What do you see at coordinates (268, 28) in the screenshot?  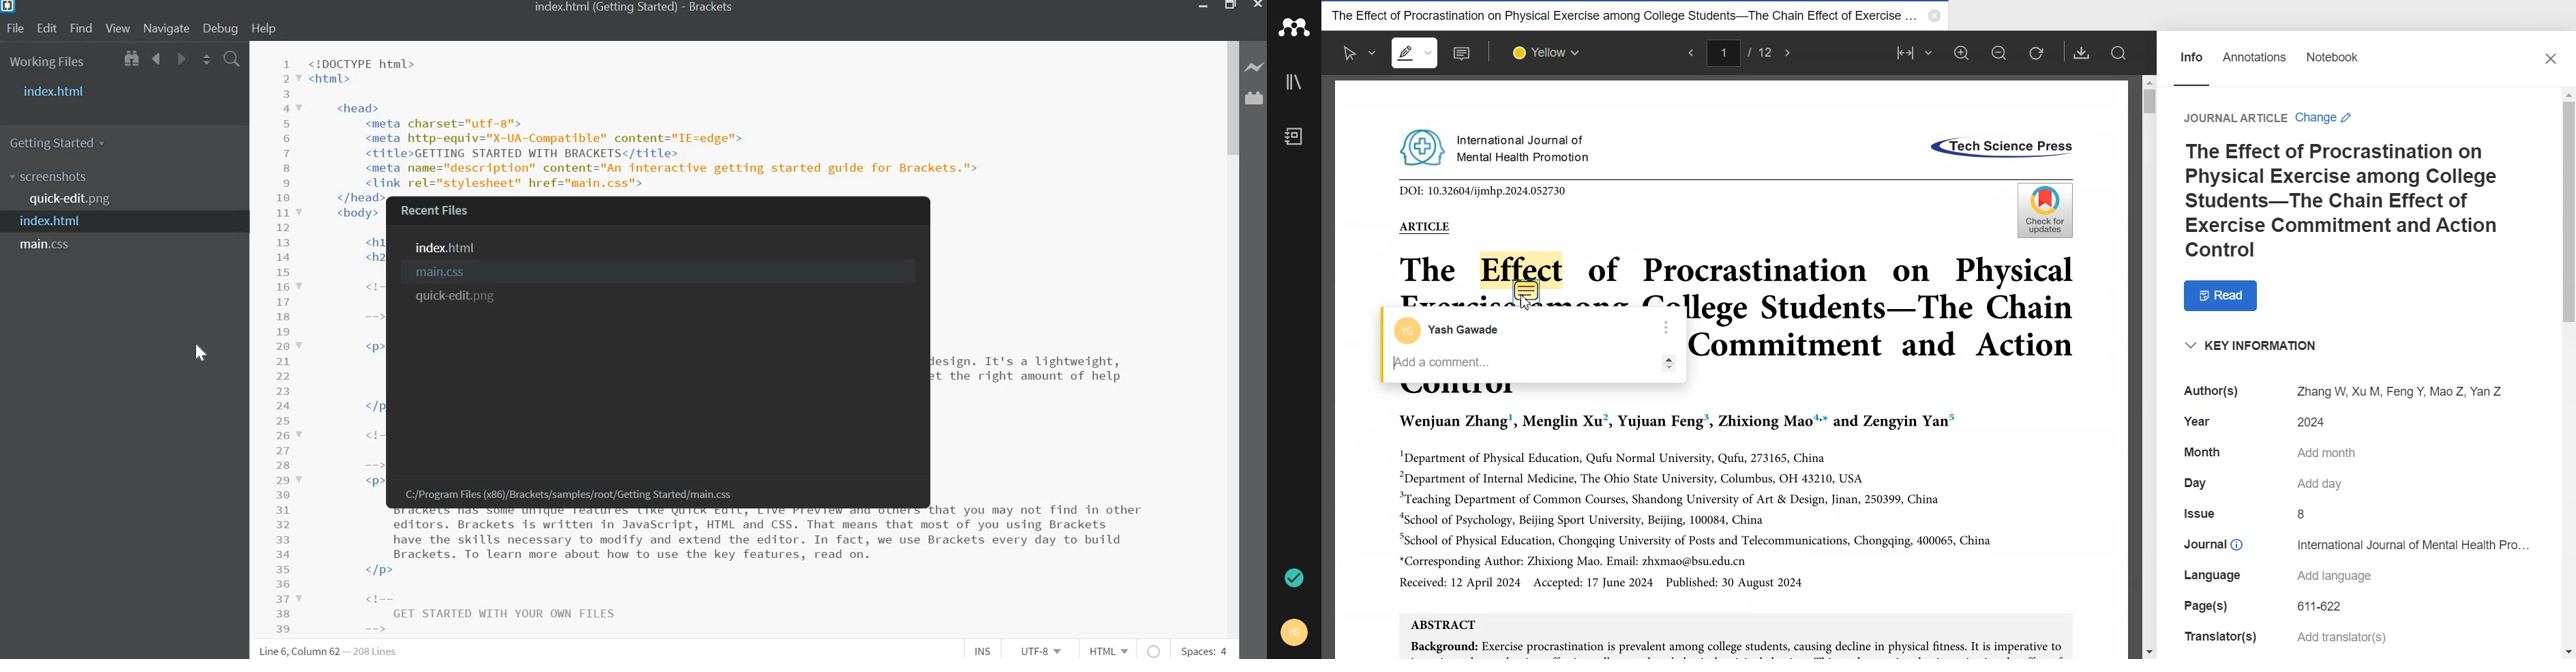 I see `Help` at bounding box center [268, 28].